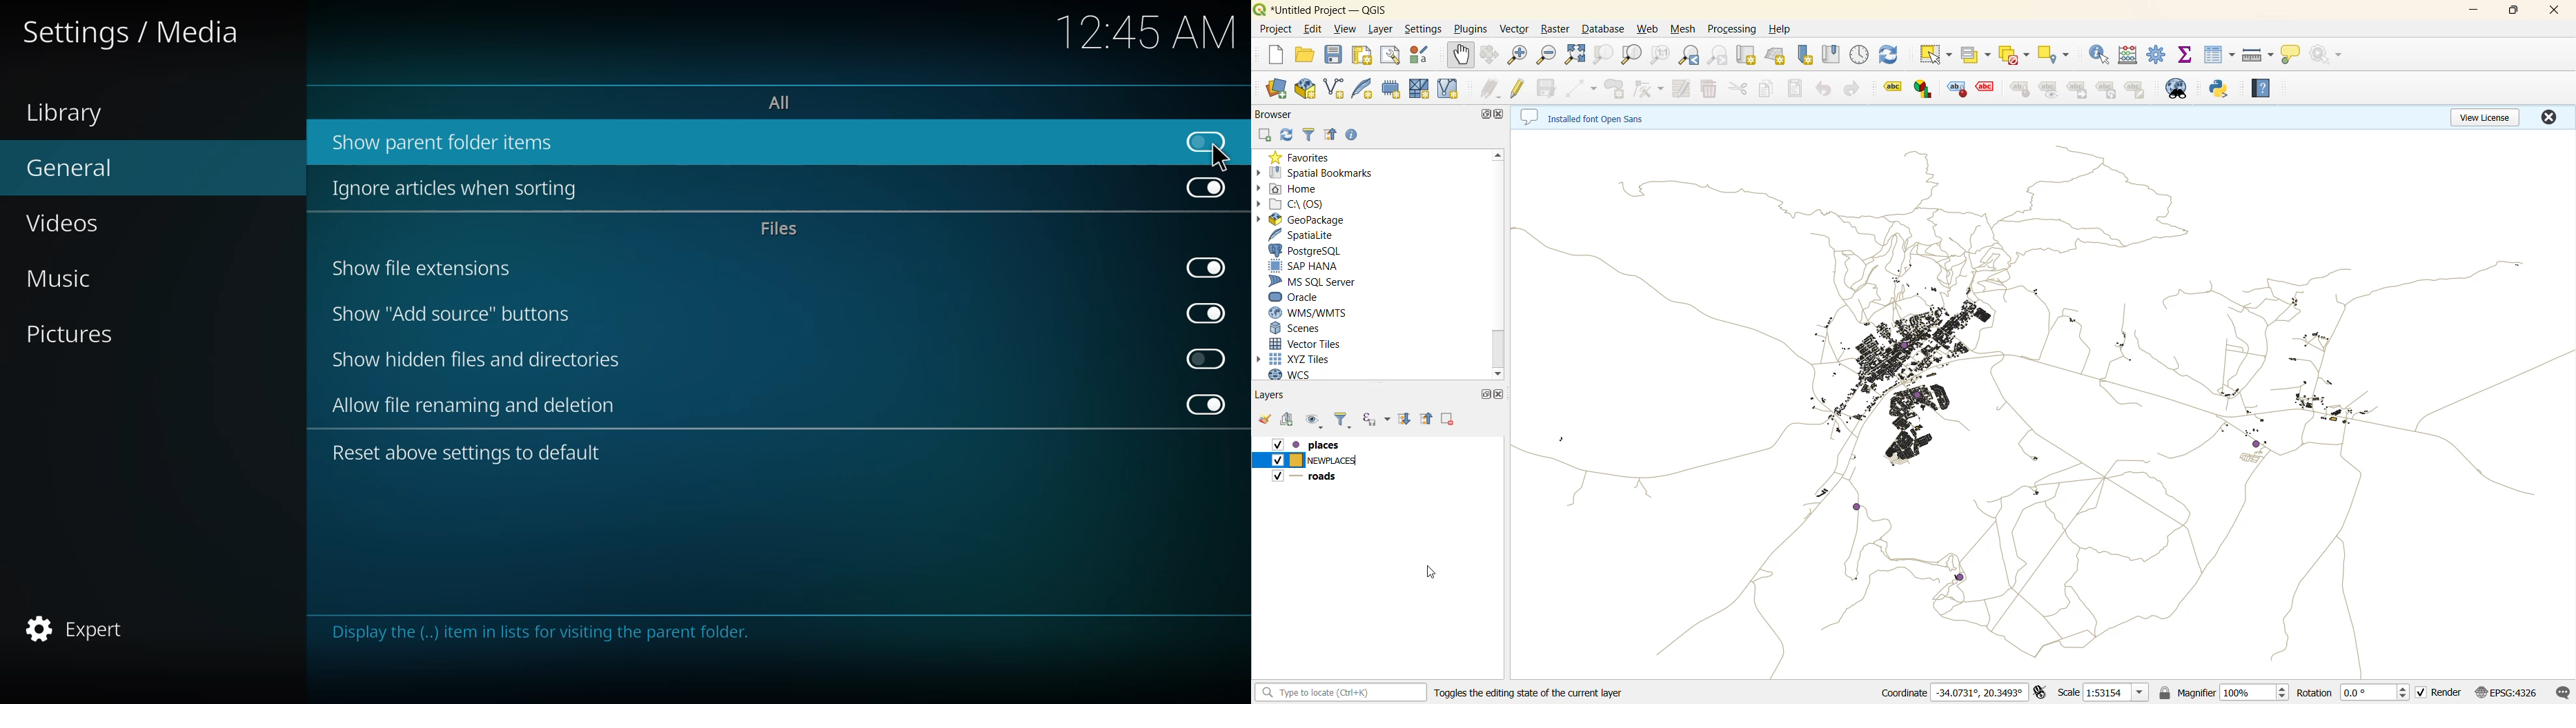 This screenshot has height=728, width=2576. I want to click on close, so click(1502, 392).